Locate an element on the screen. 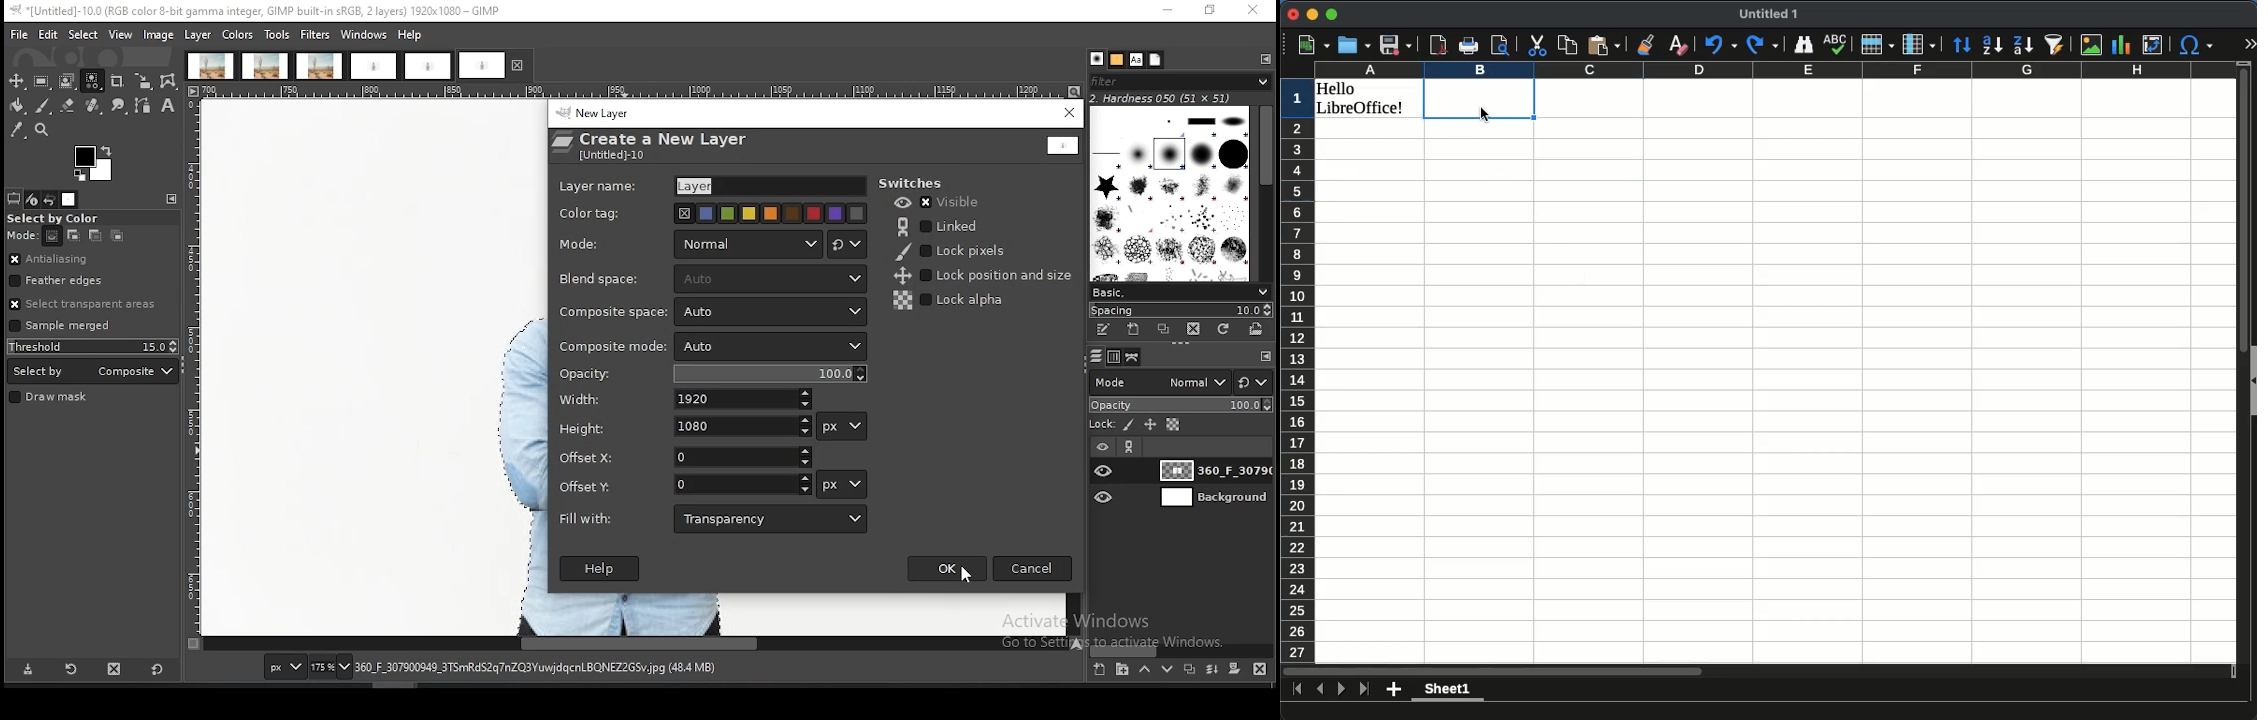 This screenshot has width=2268, height=728. layer name is located at coordinates (764, 184).